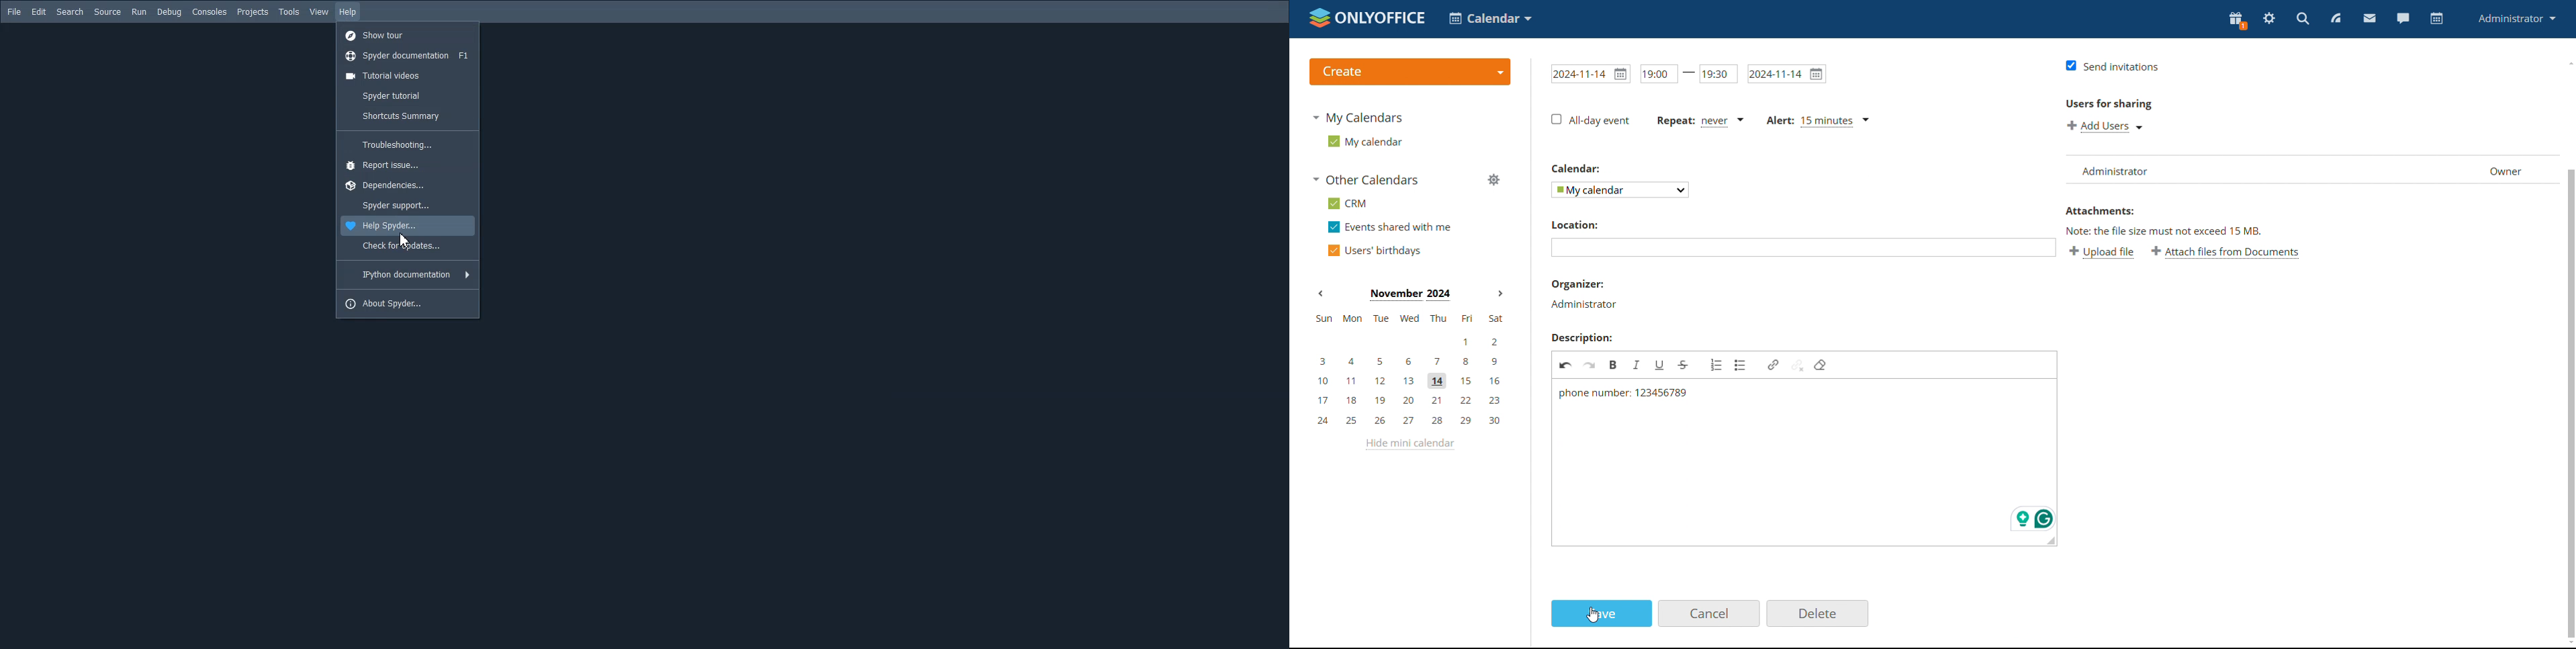 The height and width of the screenshot is (672, 2576). Describe the element at coordinates (253, 13) in the screenshot. I see `Projects` at that location.